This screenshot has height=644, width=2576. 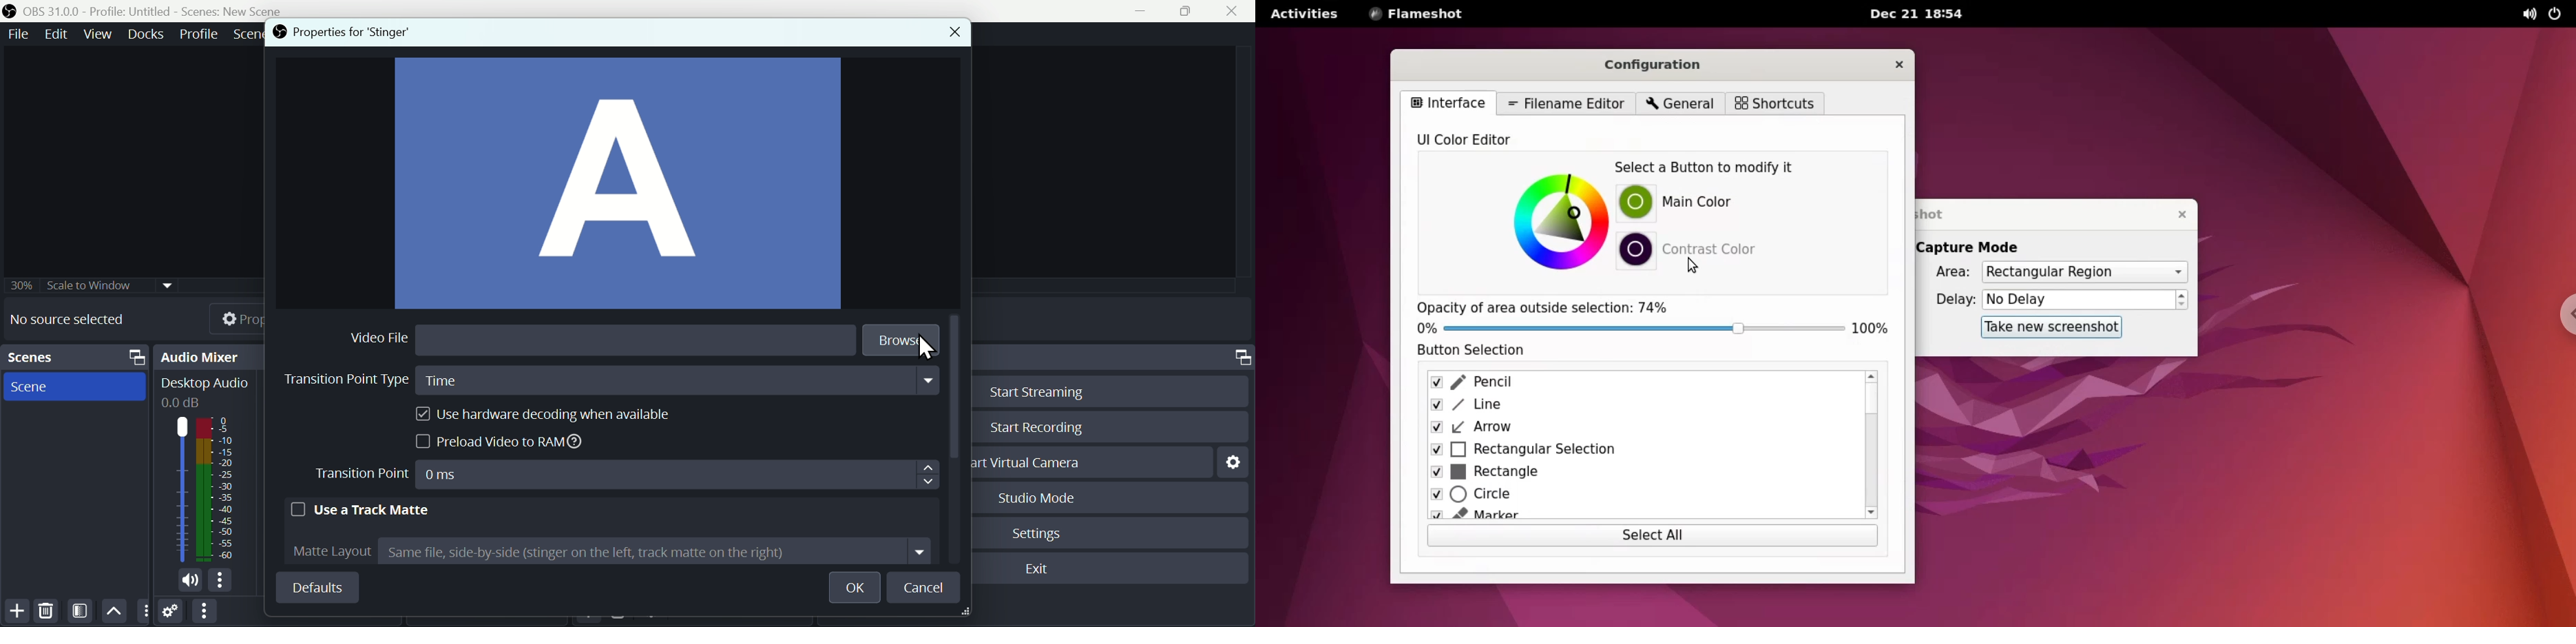 I want to click on Audio bar, so click(x=203, y=489).